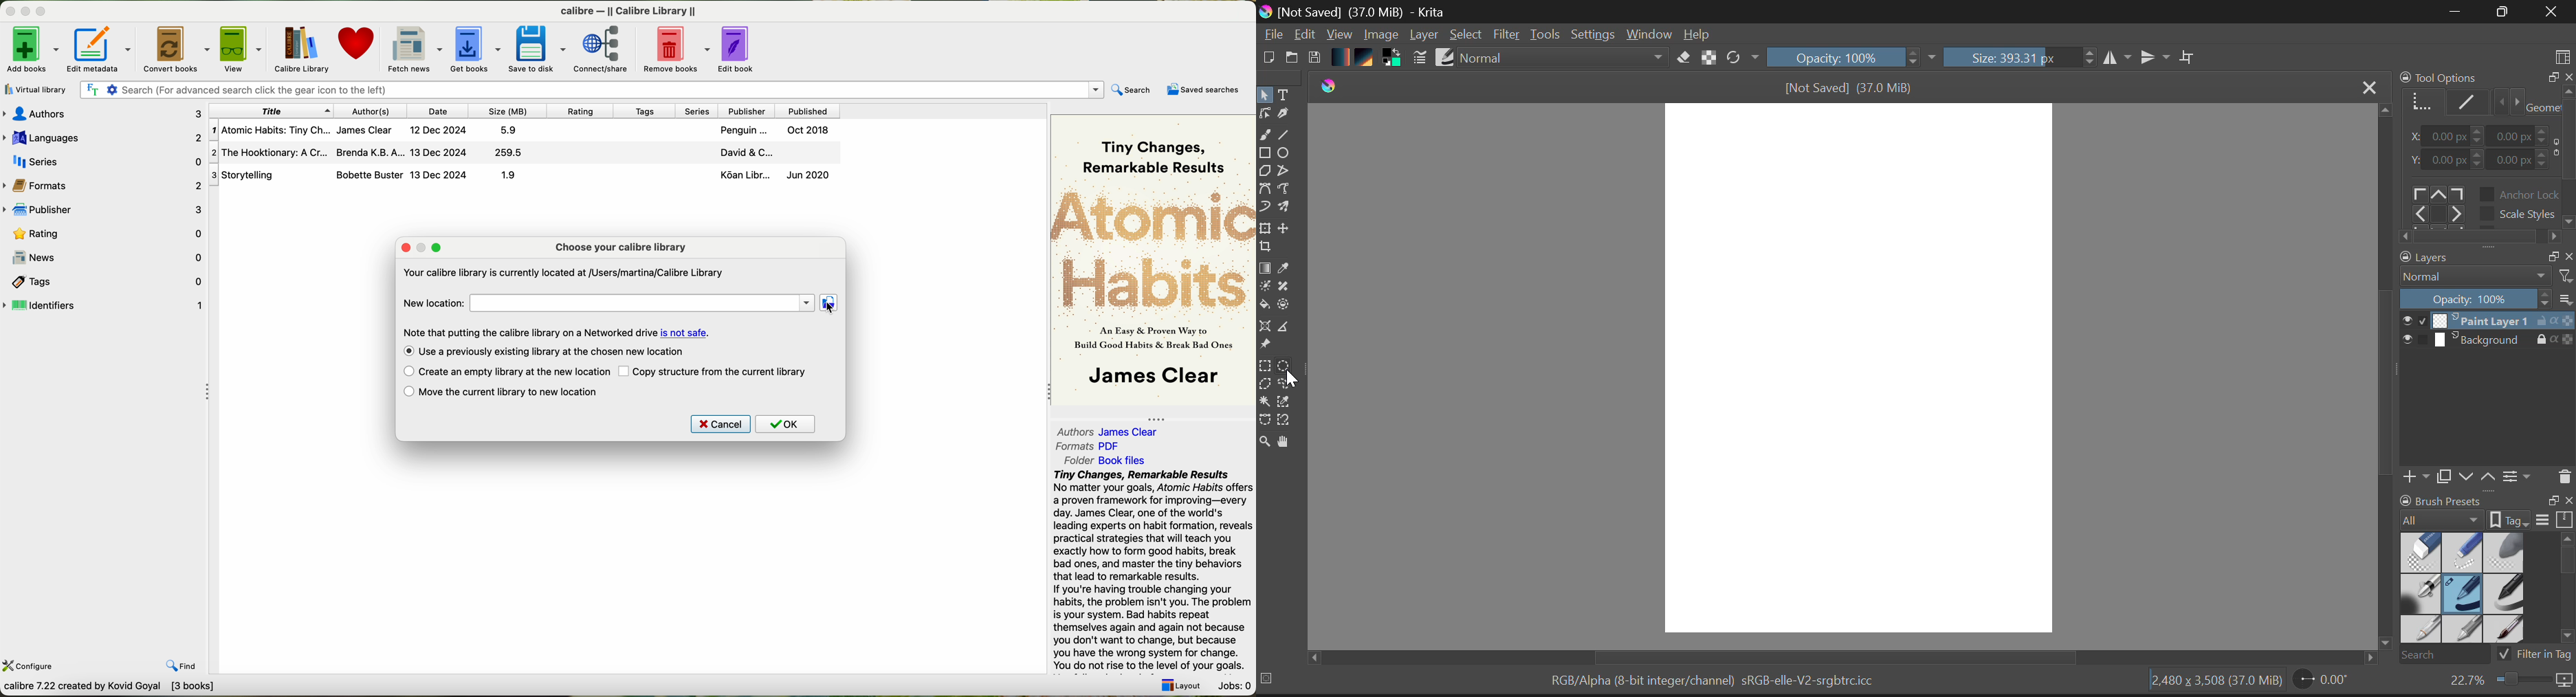 The image size is (2576, 700). I want to click on View, so click(1340, 36).